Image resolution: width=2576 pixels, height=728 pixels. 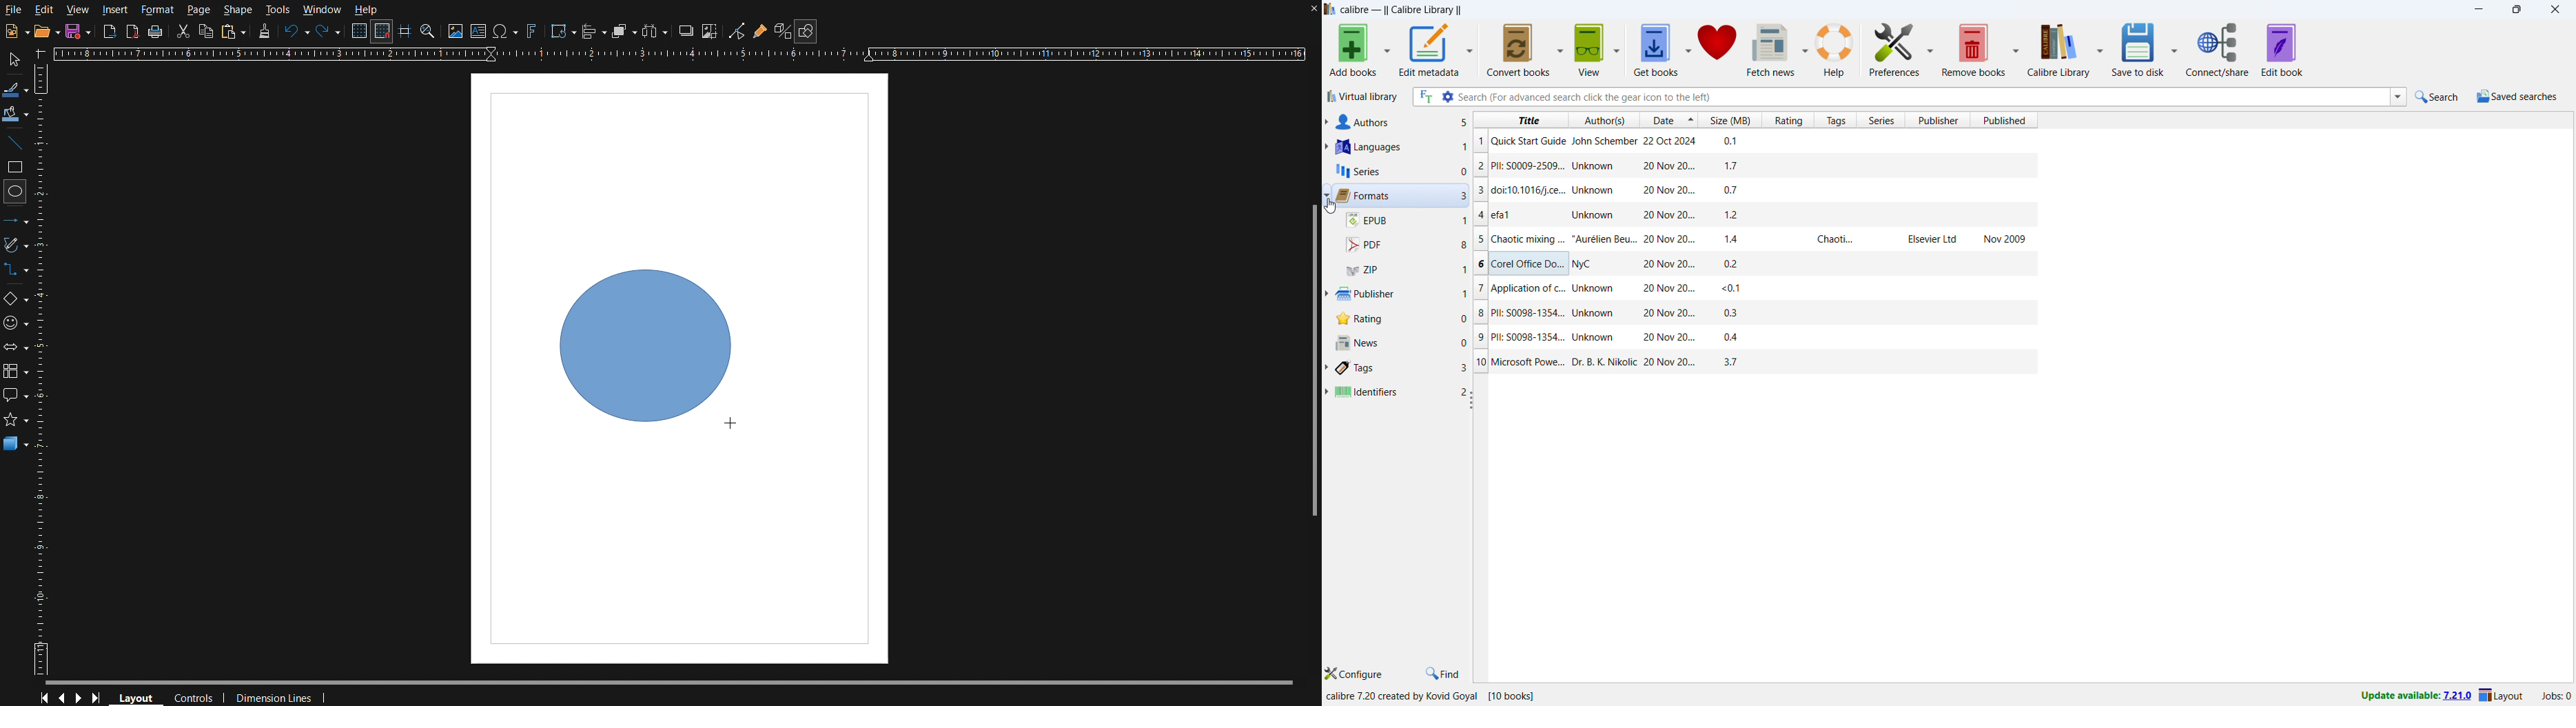 I want to click on star shape, so click(x=17, y=418).